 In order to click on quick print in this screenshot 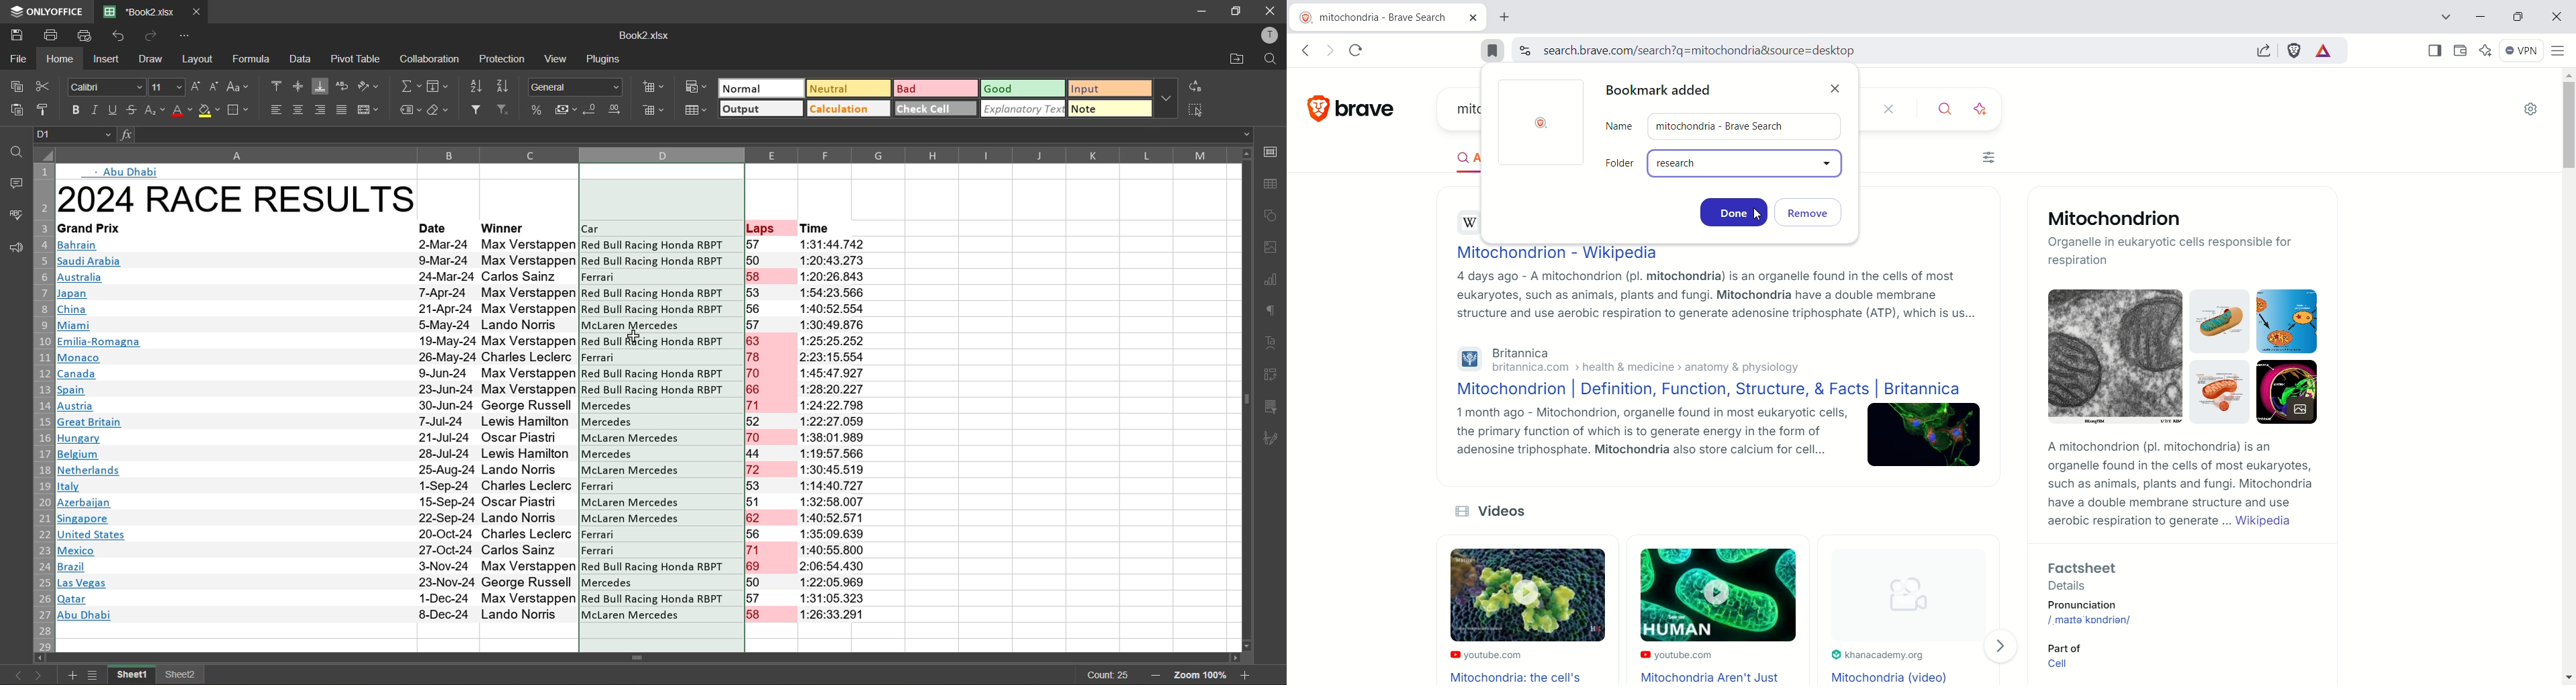, I will do `click(84, 35)`.